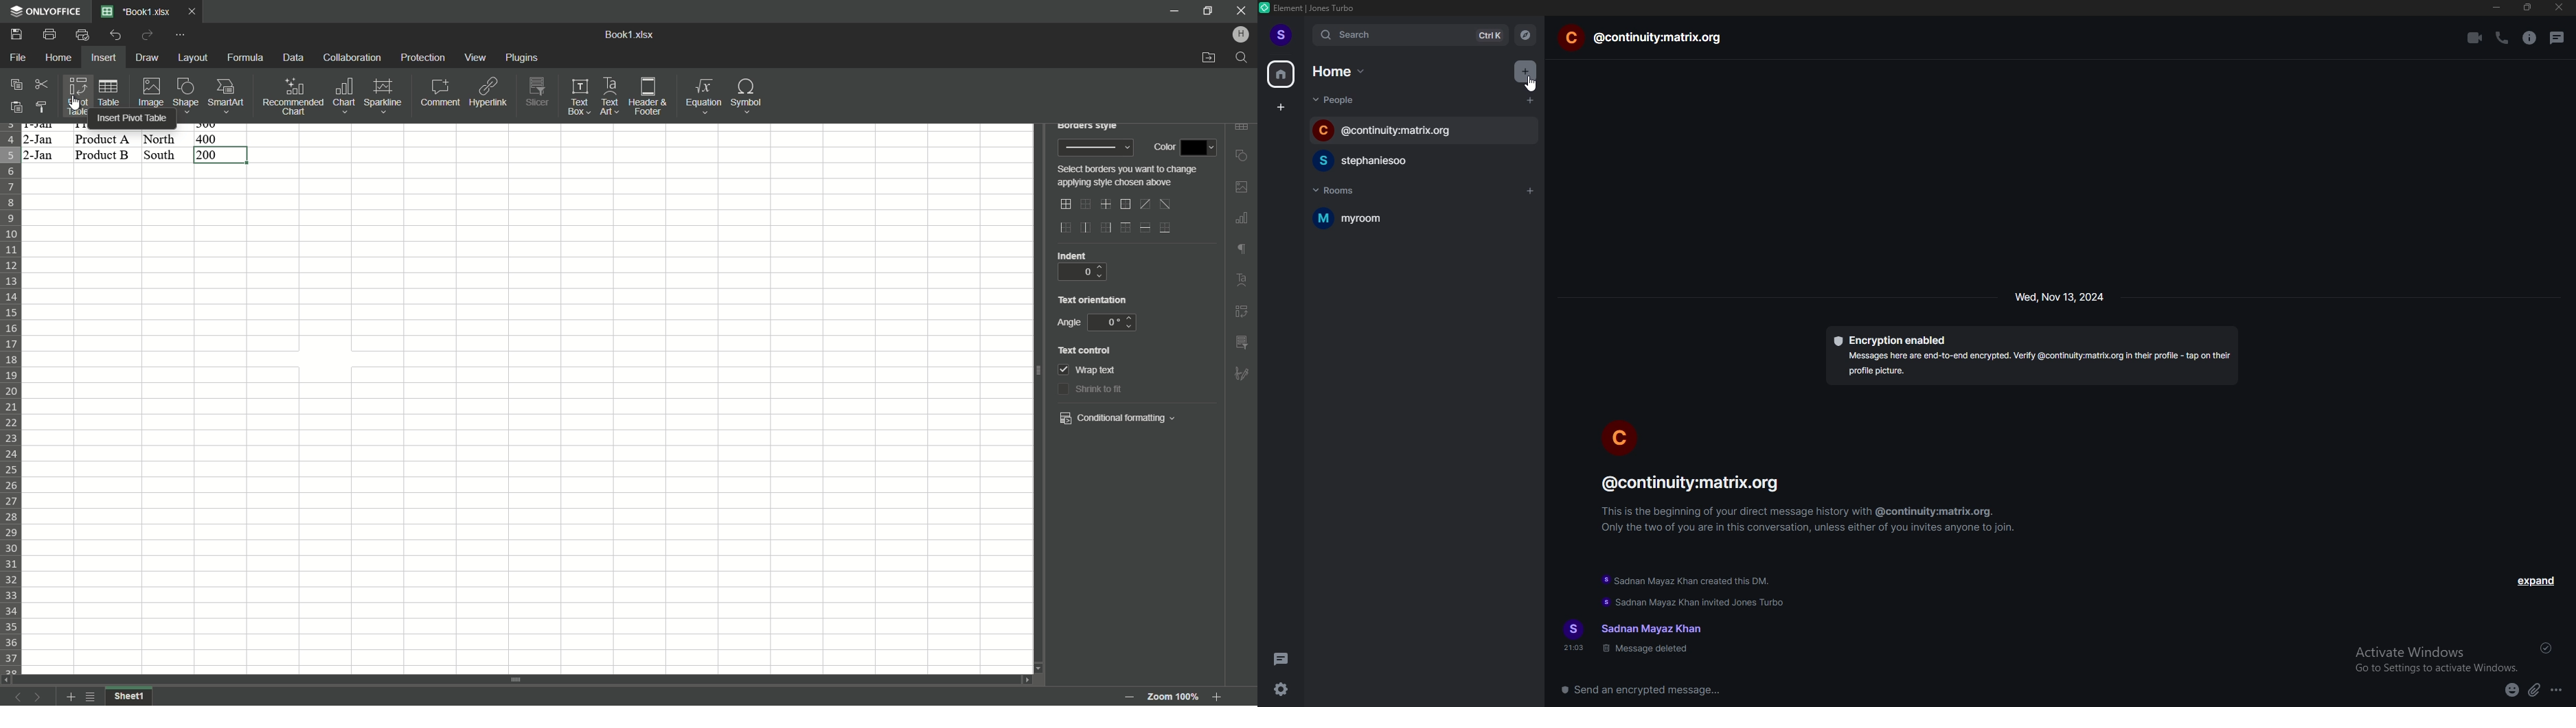 The image size is (2576, 728). What do you see at coordinates (2500, 37) in the screenshot?
I see `voice call` at bounding box center [2500, 37].